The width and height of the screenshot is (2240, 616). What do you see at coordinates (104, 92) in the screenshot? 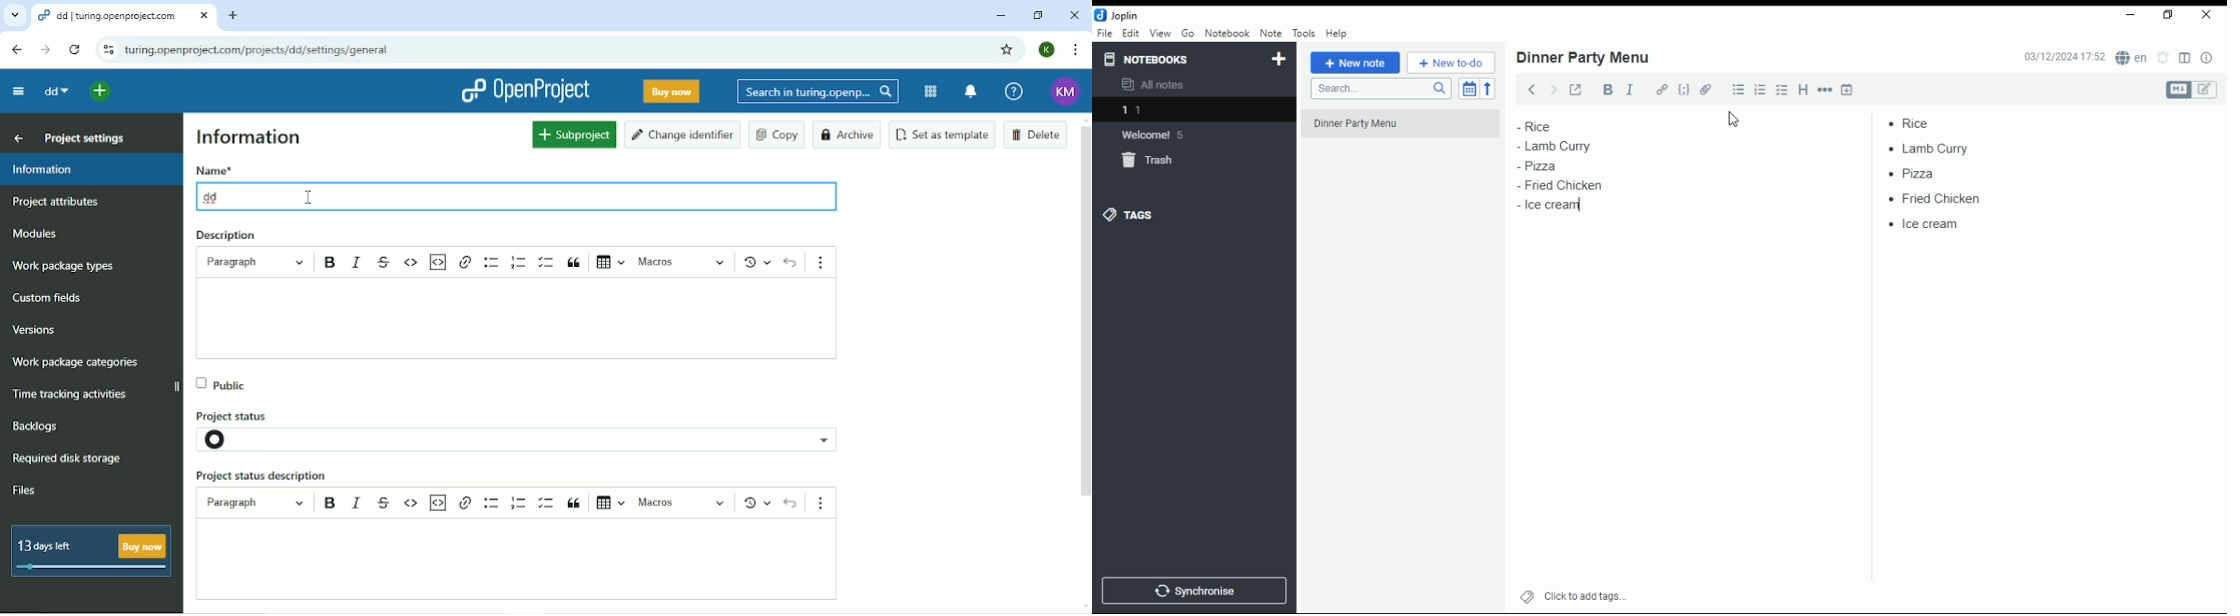
I see `Open quick add menu` at bounding box center [104, 92].